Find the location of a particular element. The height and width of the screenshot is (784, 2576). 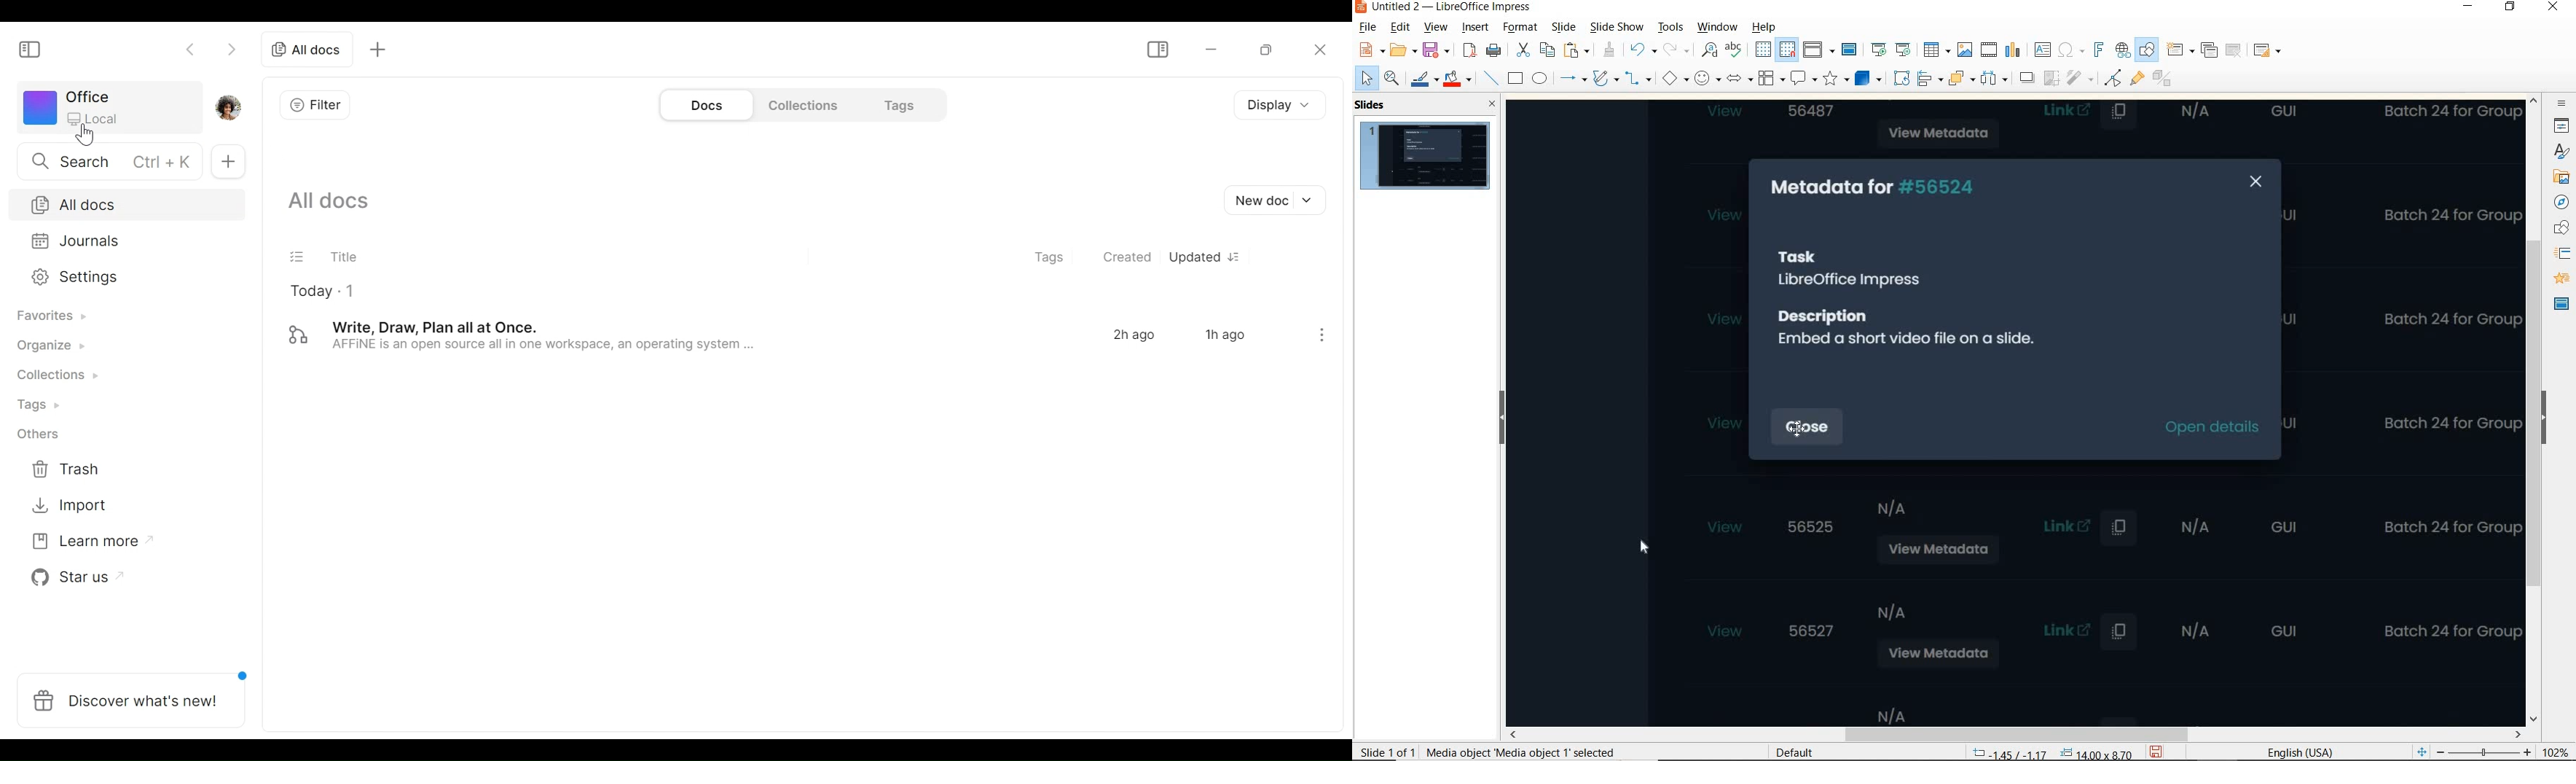

TABLE is located at coordinates (1938, 50).